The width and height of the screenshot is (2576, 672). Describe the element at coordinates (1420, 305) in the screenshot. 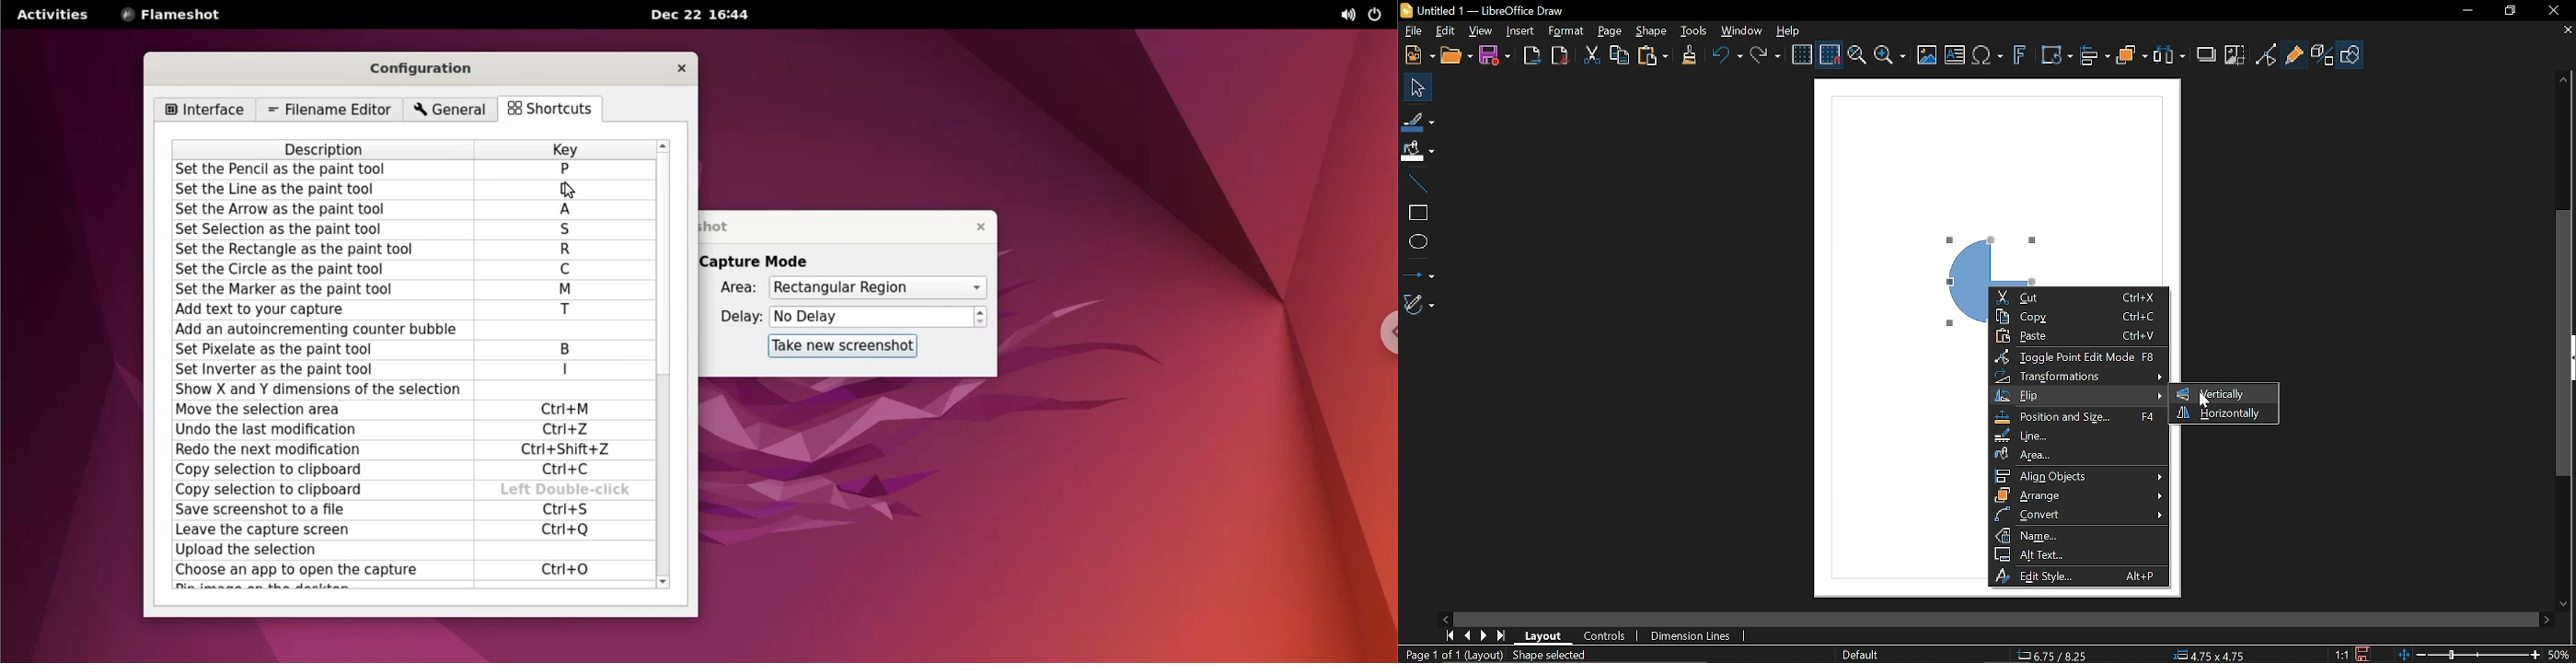

I see `Curve and polygon` at that location.